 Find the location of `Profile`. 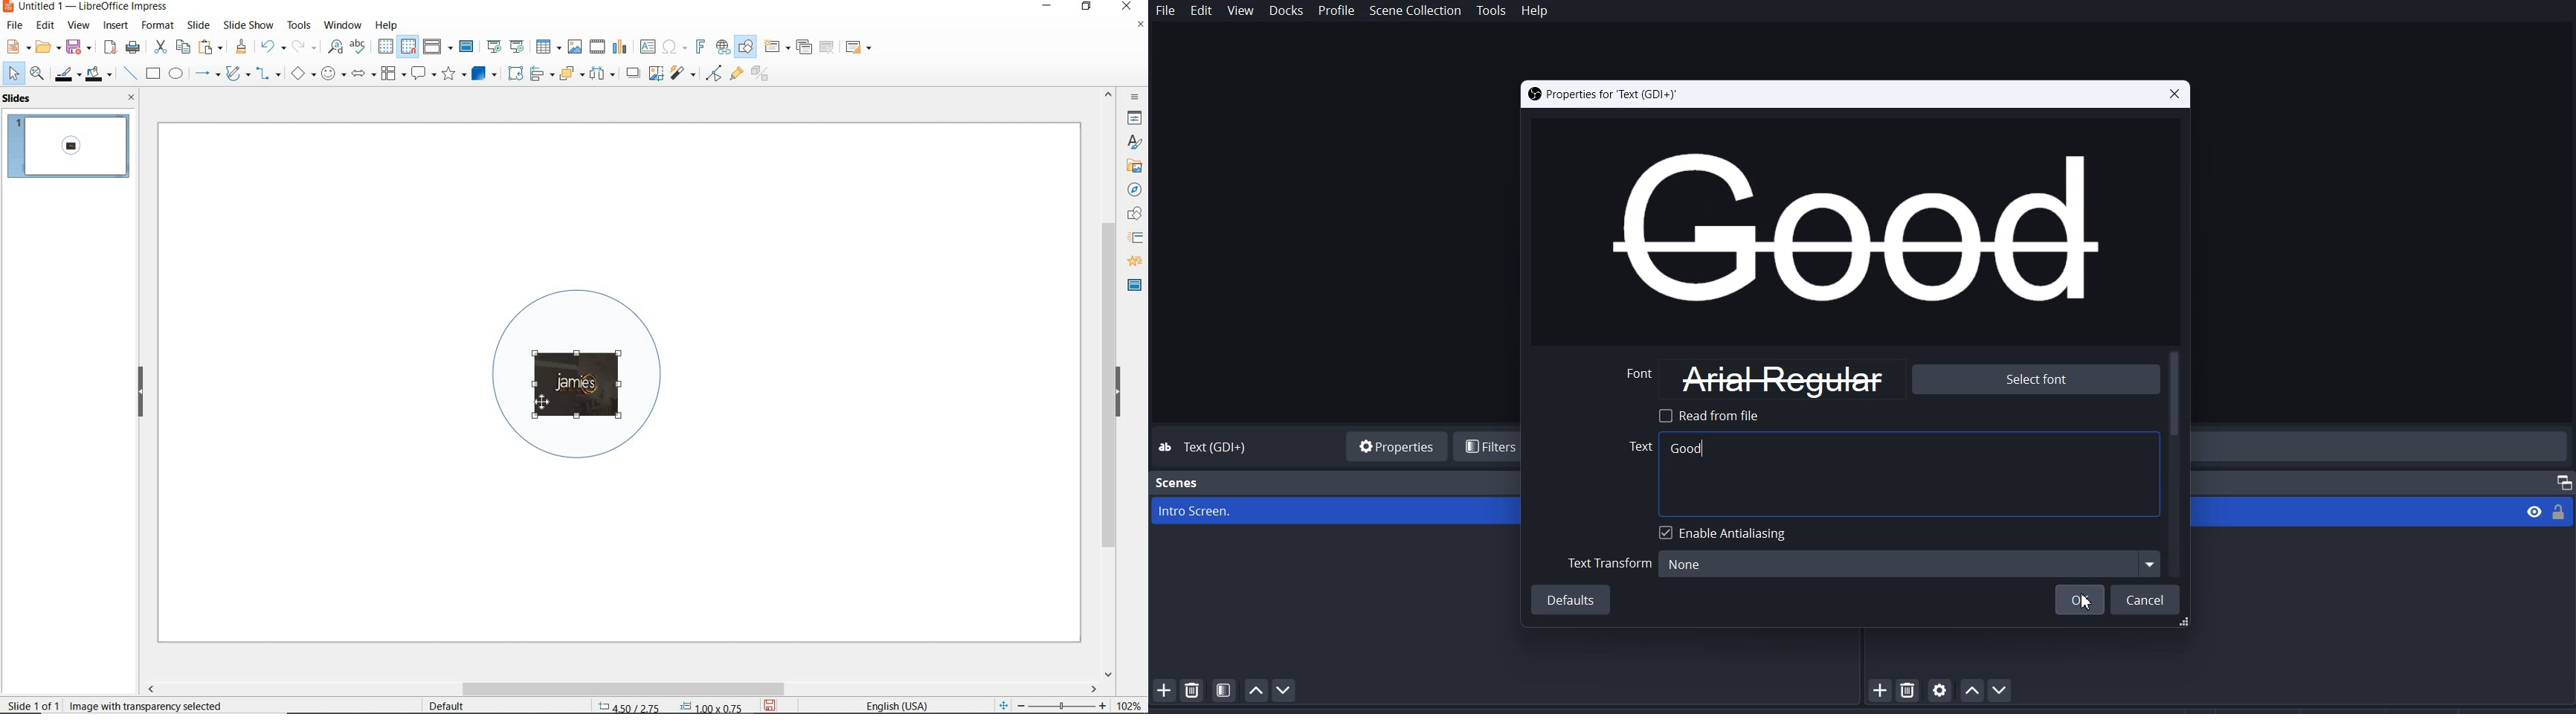

Profile is located at coordinates (1337, 11).